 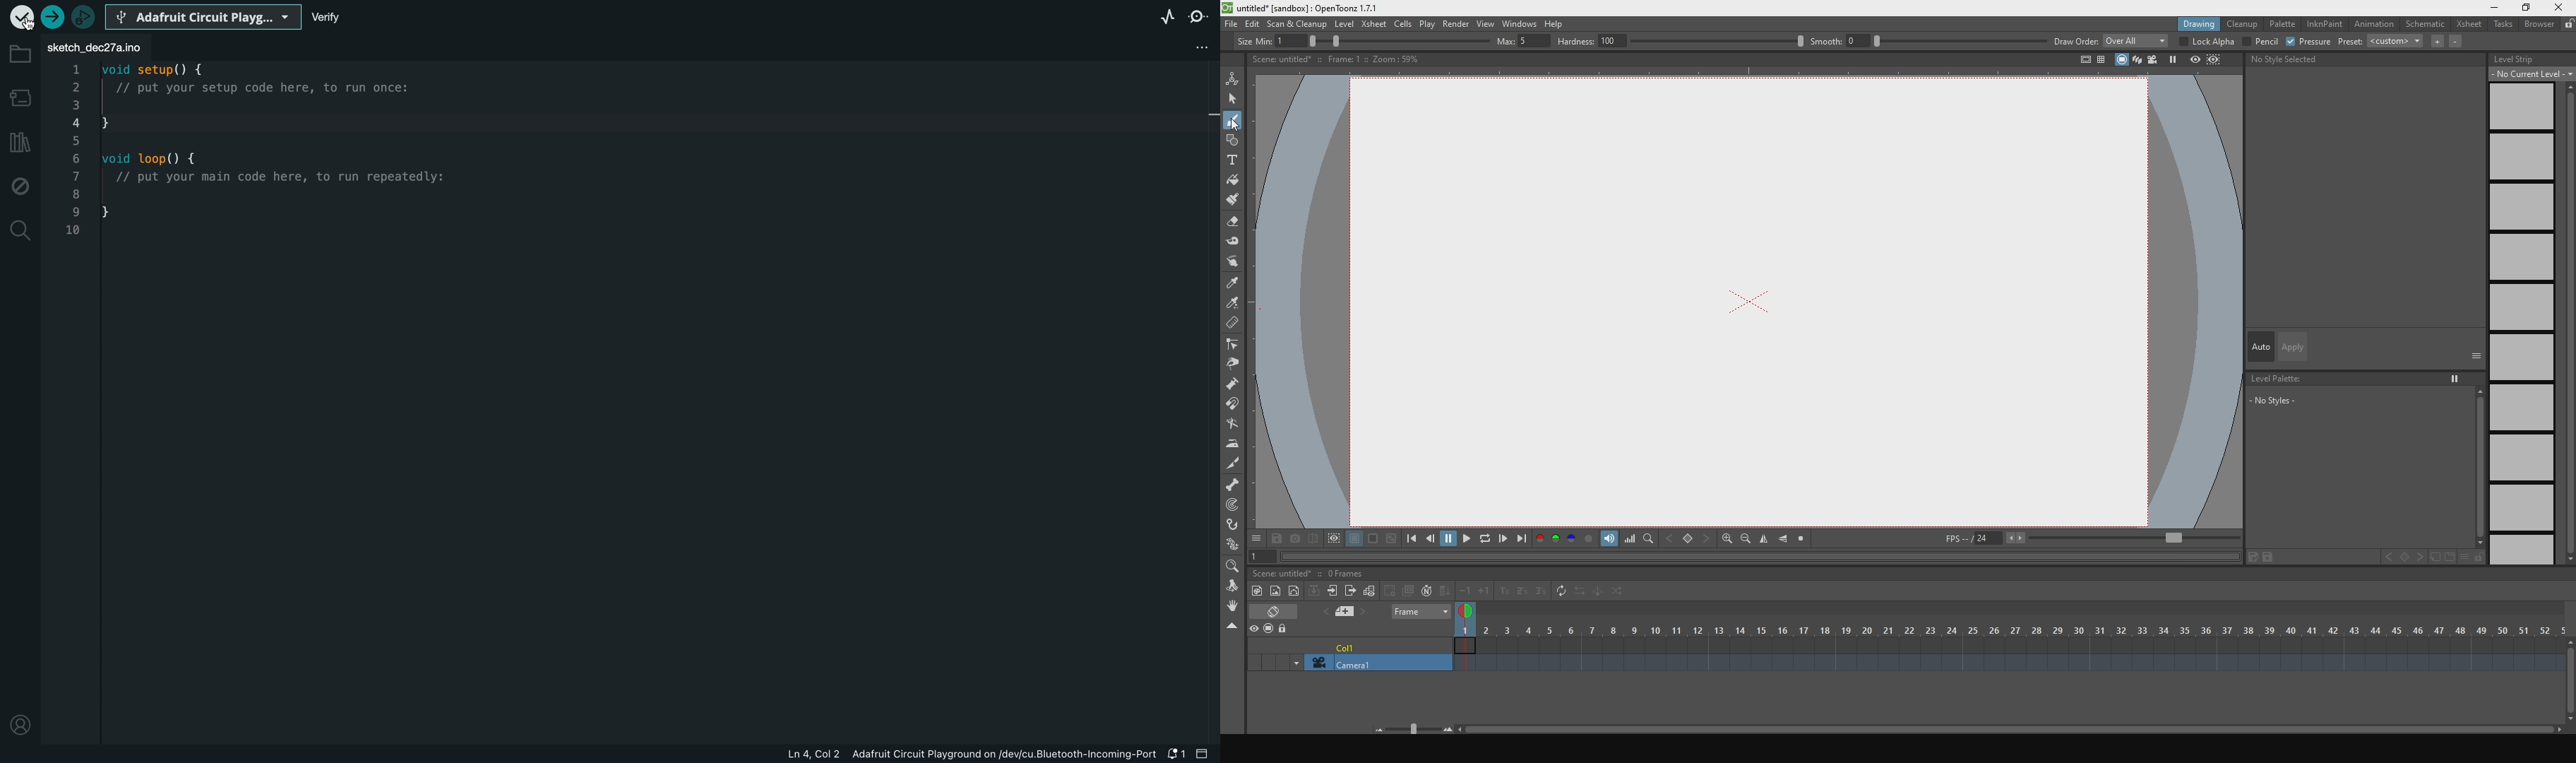 What do you see at coordinates (1236, 77) in the screenshot?
I see `animate` at bounding box center [1236, 77].